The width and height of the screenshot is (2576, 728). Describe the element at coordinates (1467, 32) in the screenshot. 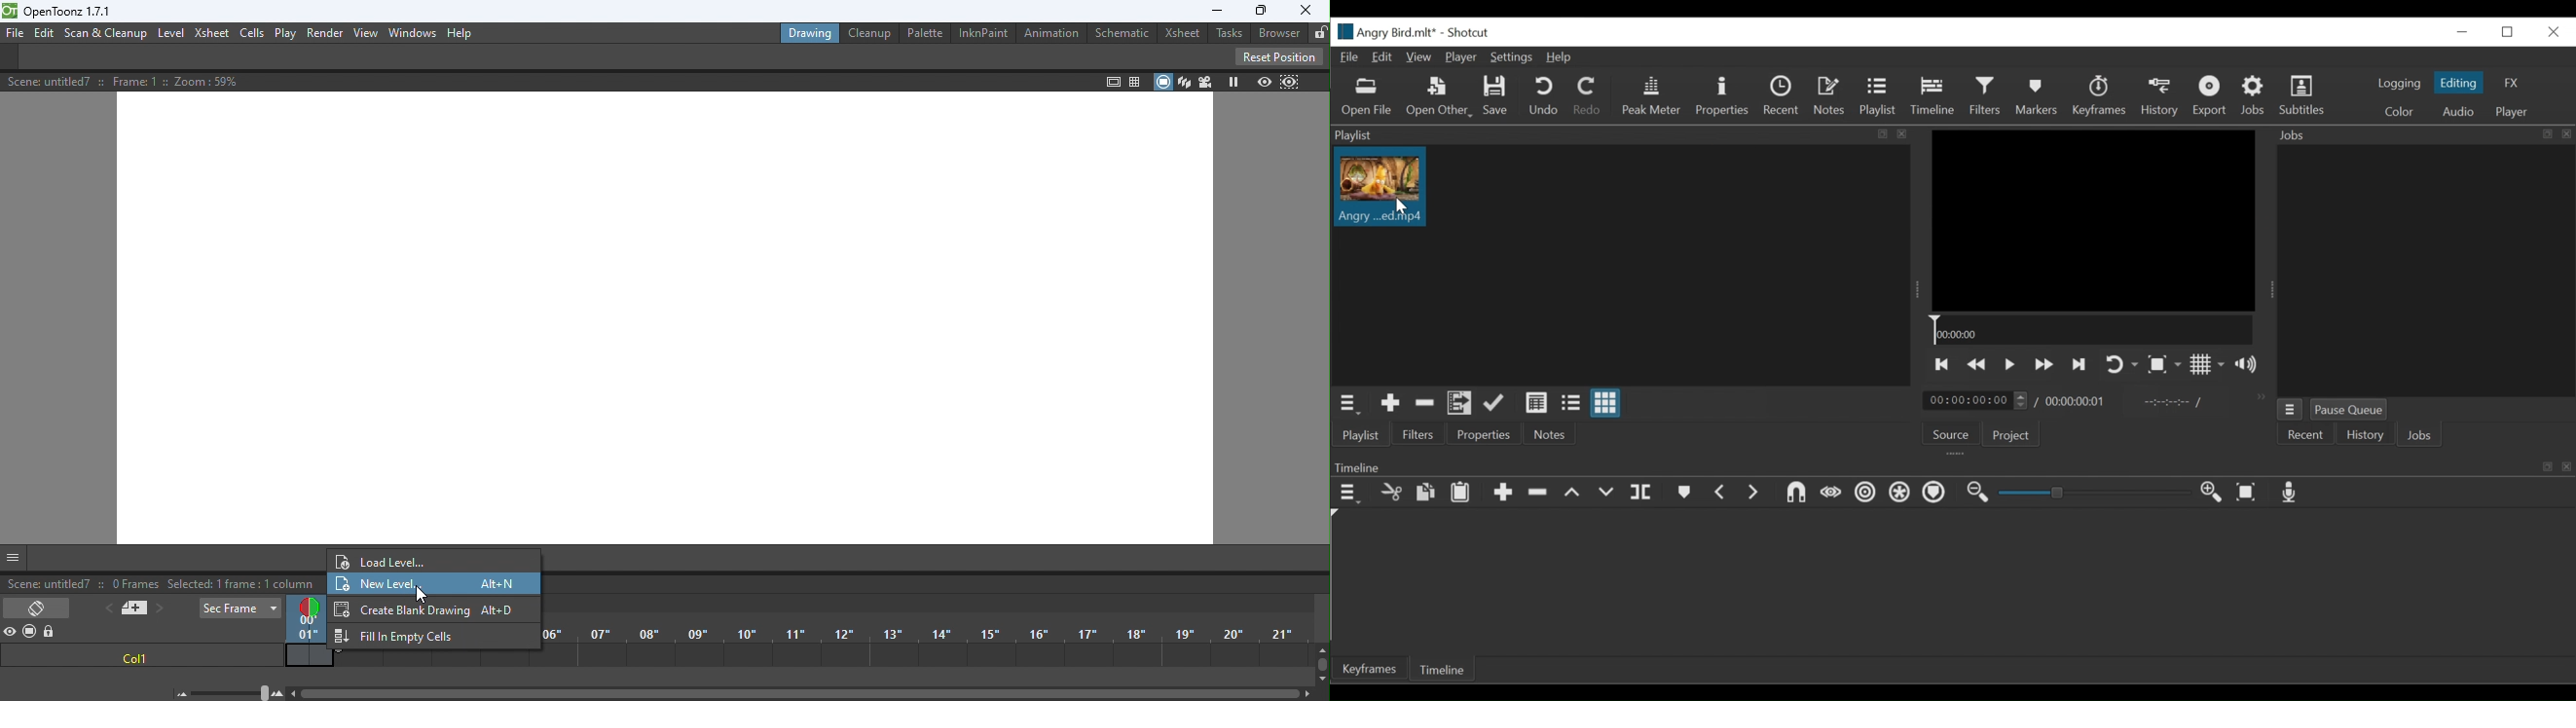

I see `Shotcut` at that location.